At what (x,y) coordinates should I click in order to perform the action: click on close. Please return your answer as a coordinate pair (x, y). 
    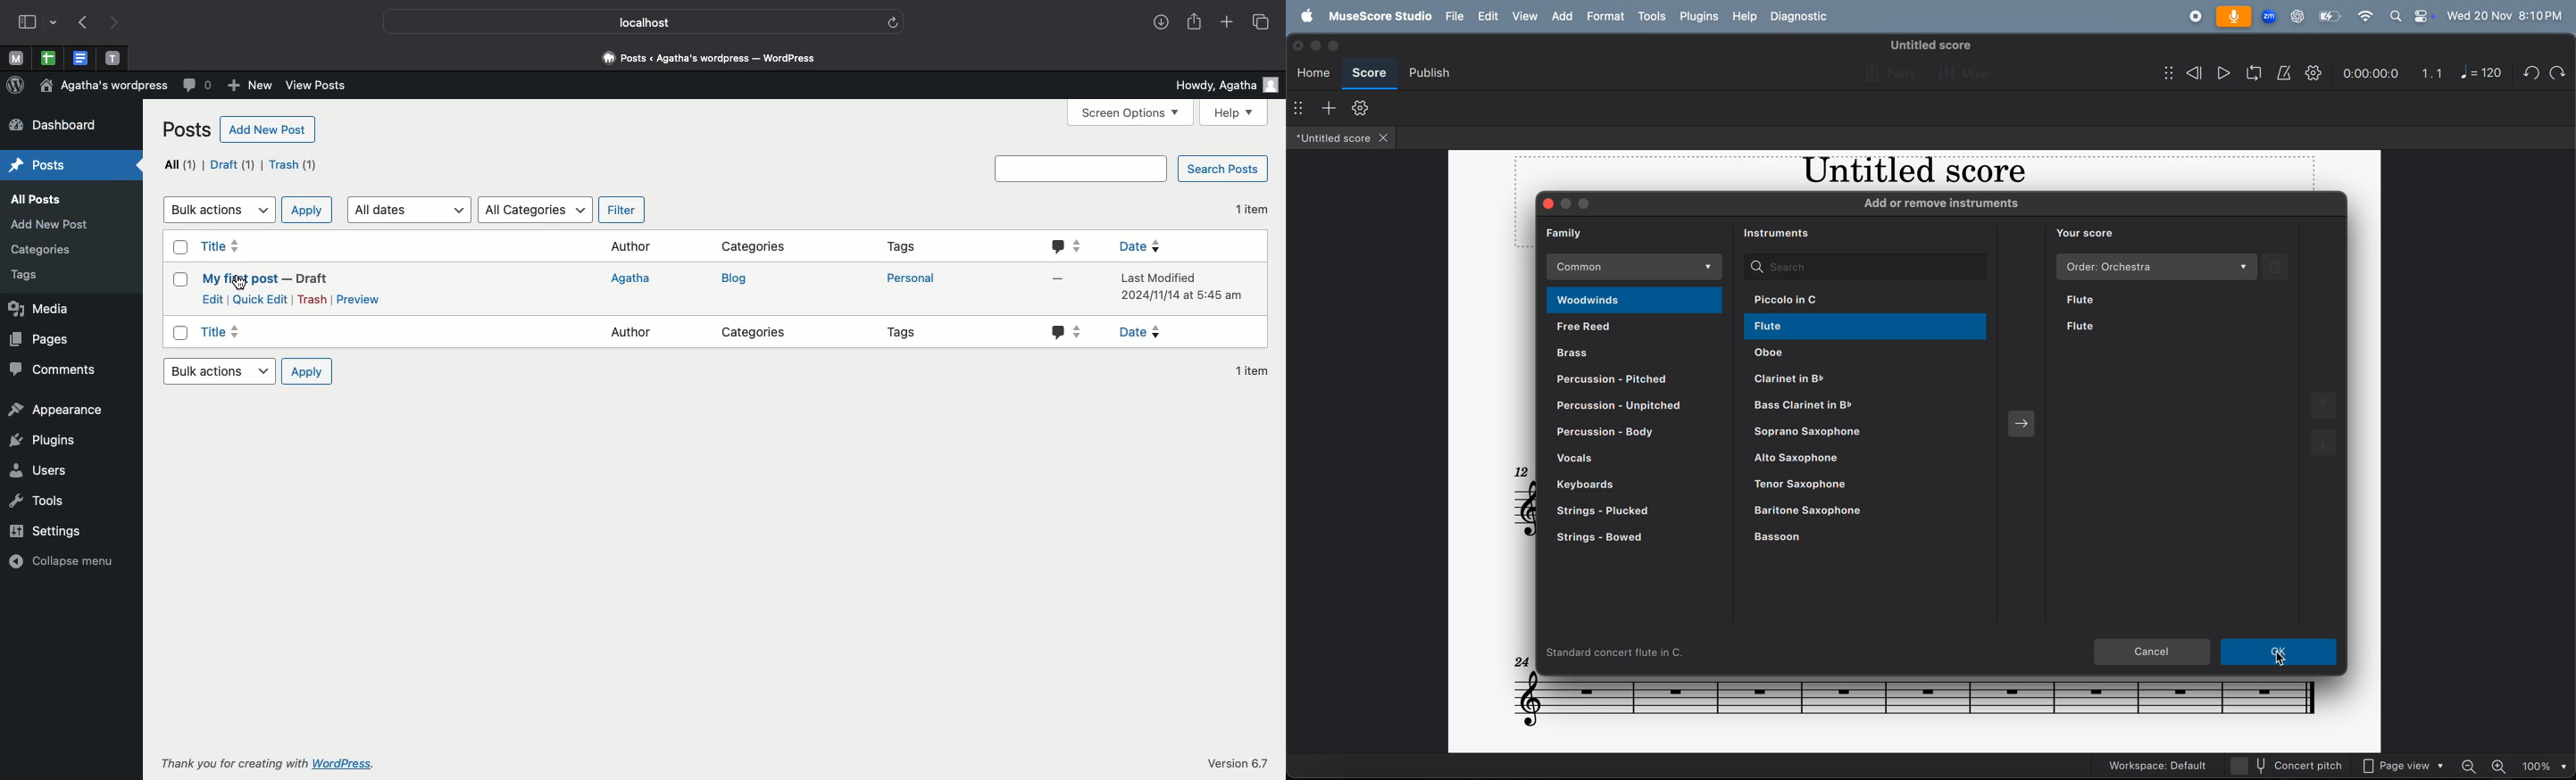
    Looking at the image, I should click on (1389, 138).